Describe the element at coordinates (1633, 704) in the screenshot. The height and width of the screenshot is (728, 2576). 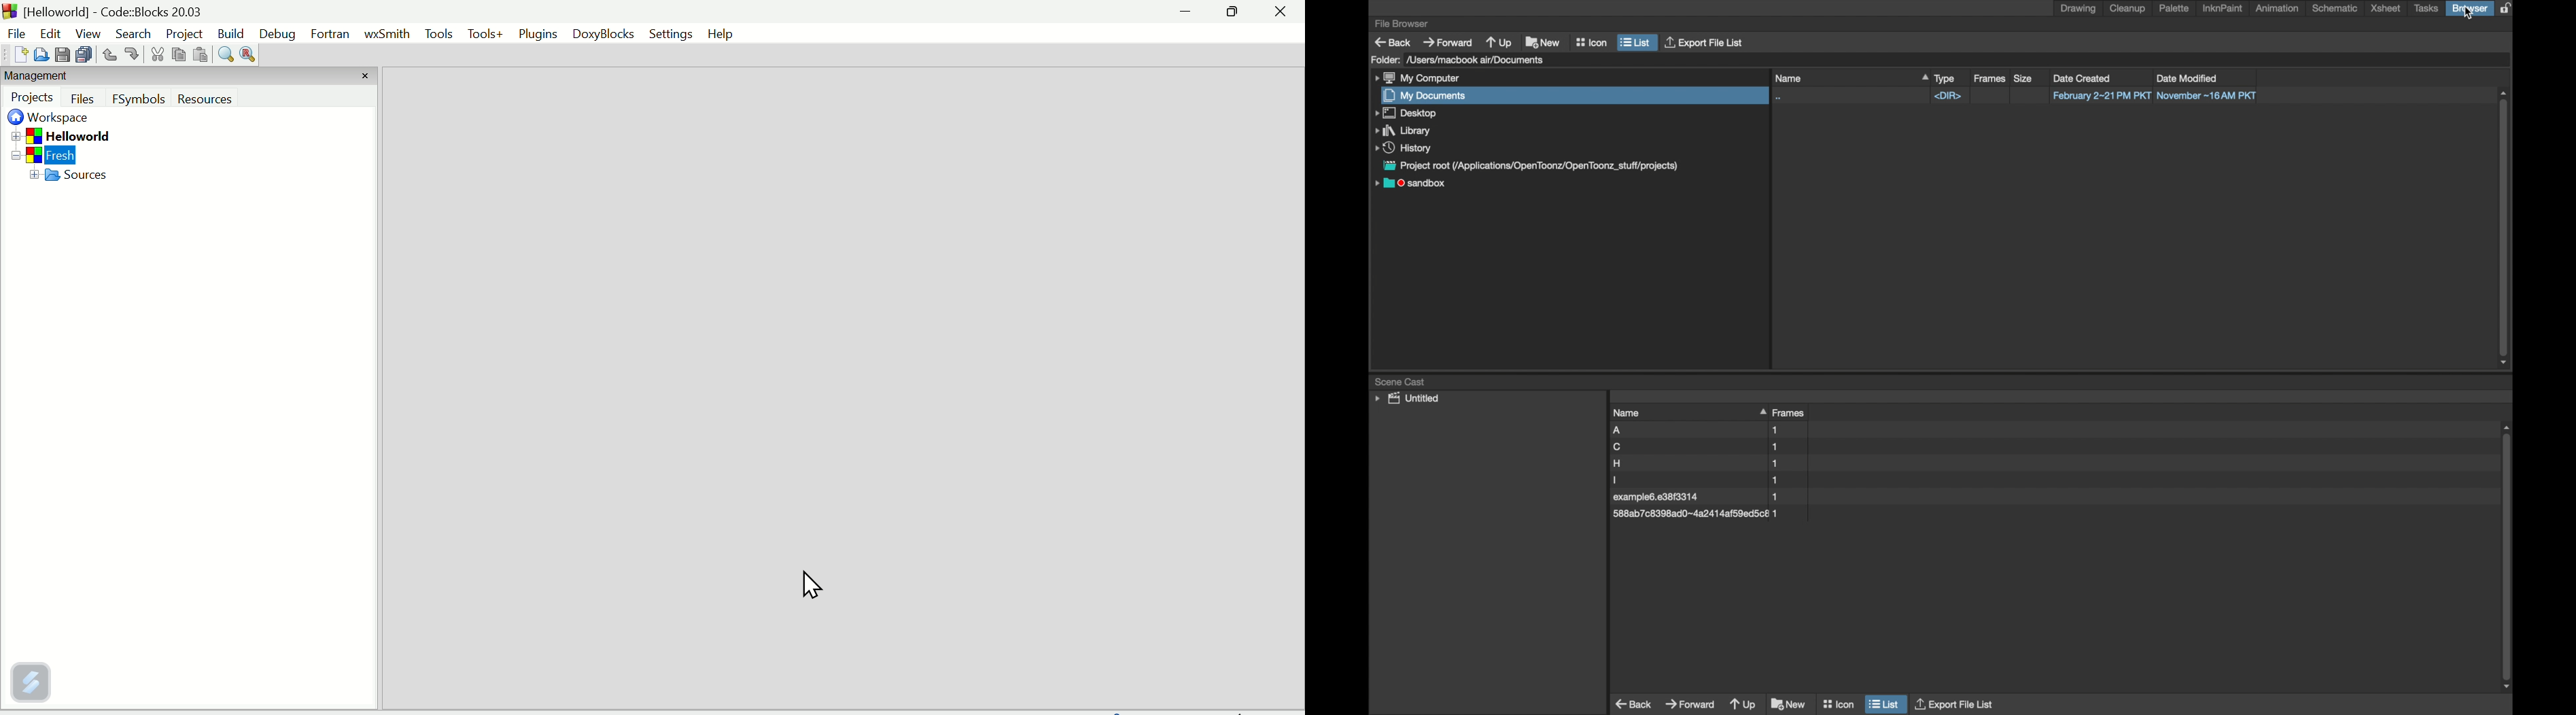
I see `back` at that location.